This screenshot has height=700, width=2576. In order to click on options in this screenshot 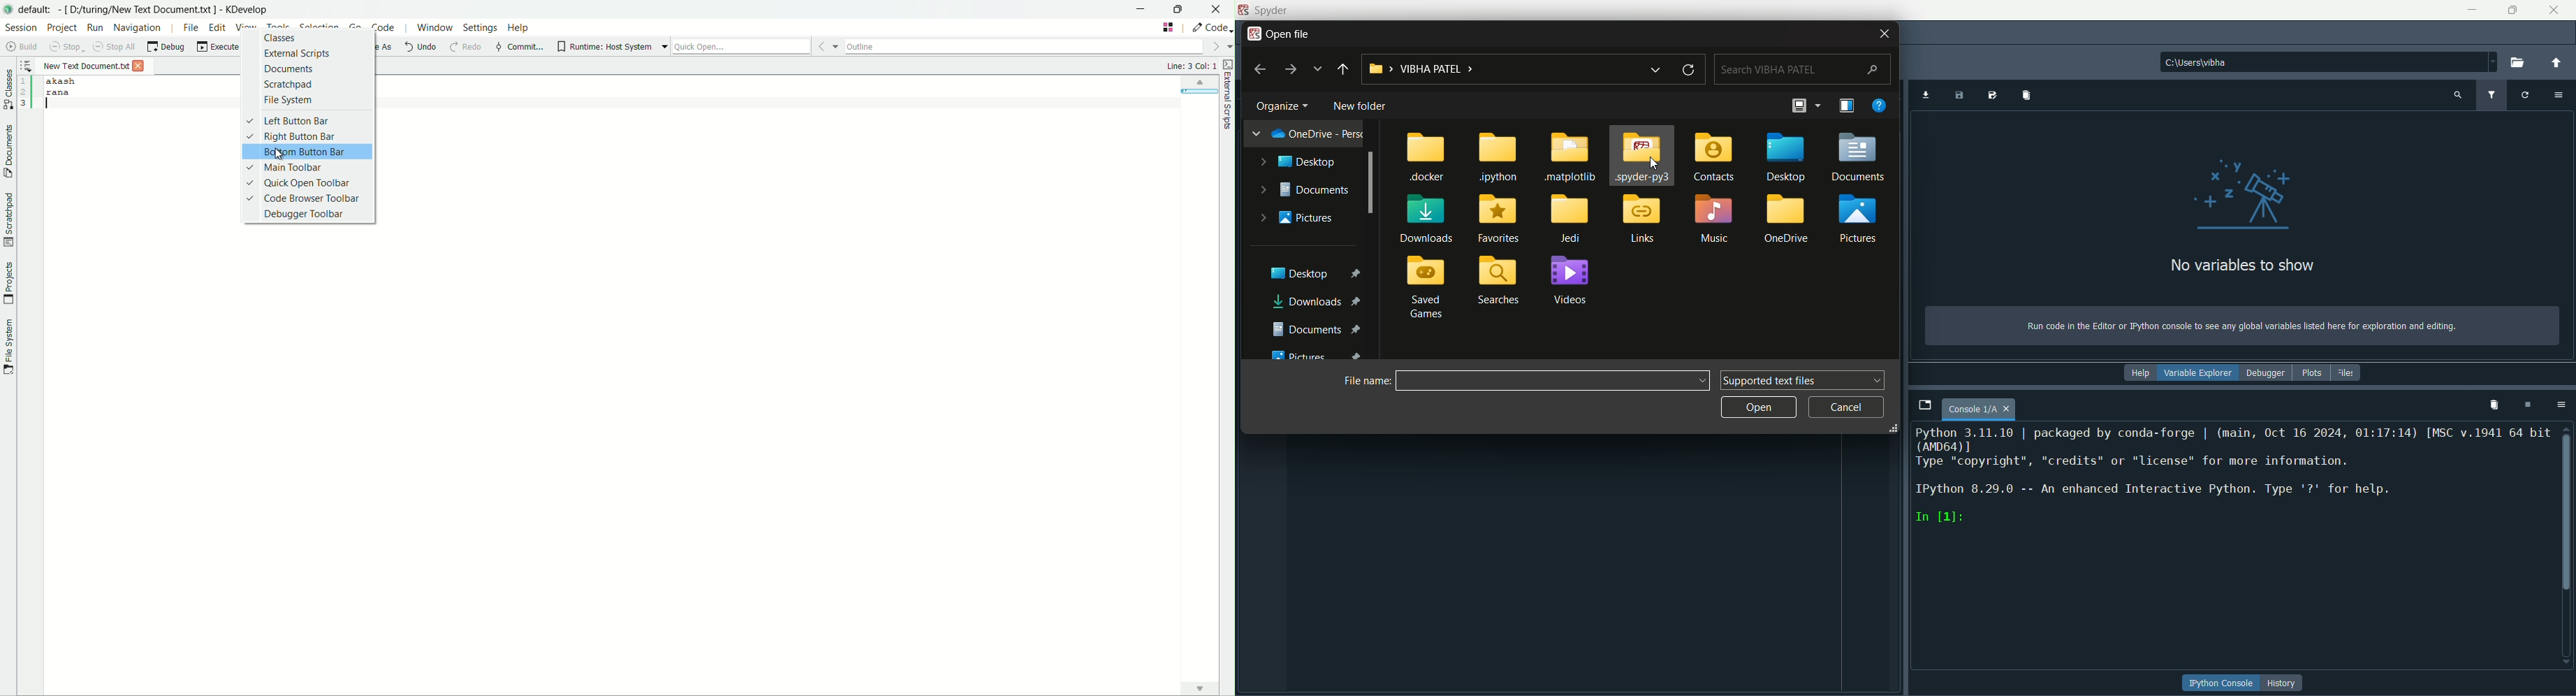, I will do `click(2564, 405)`.